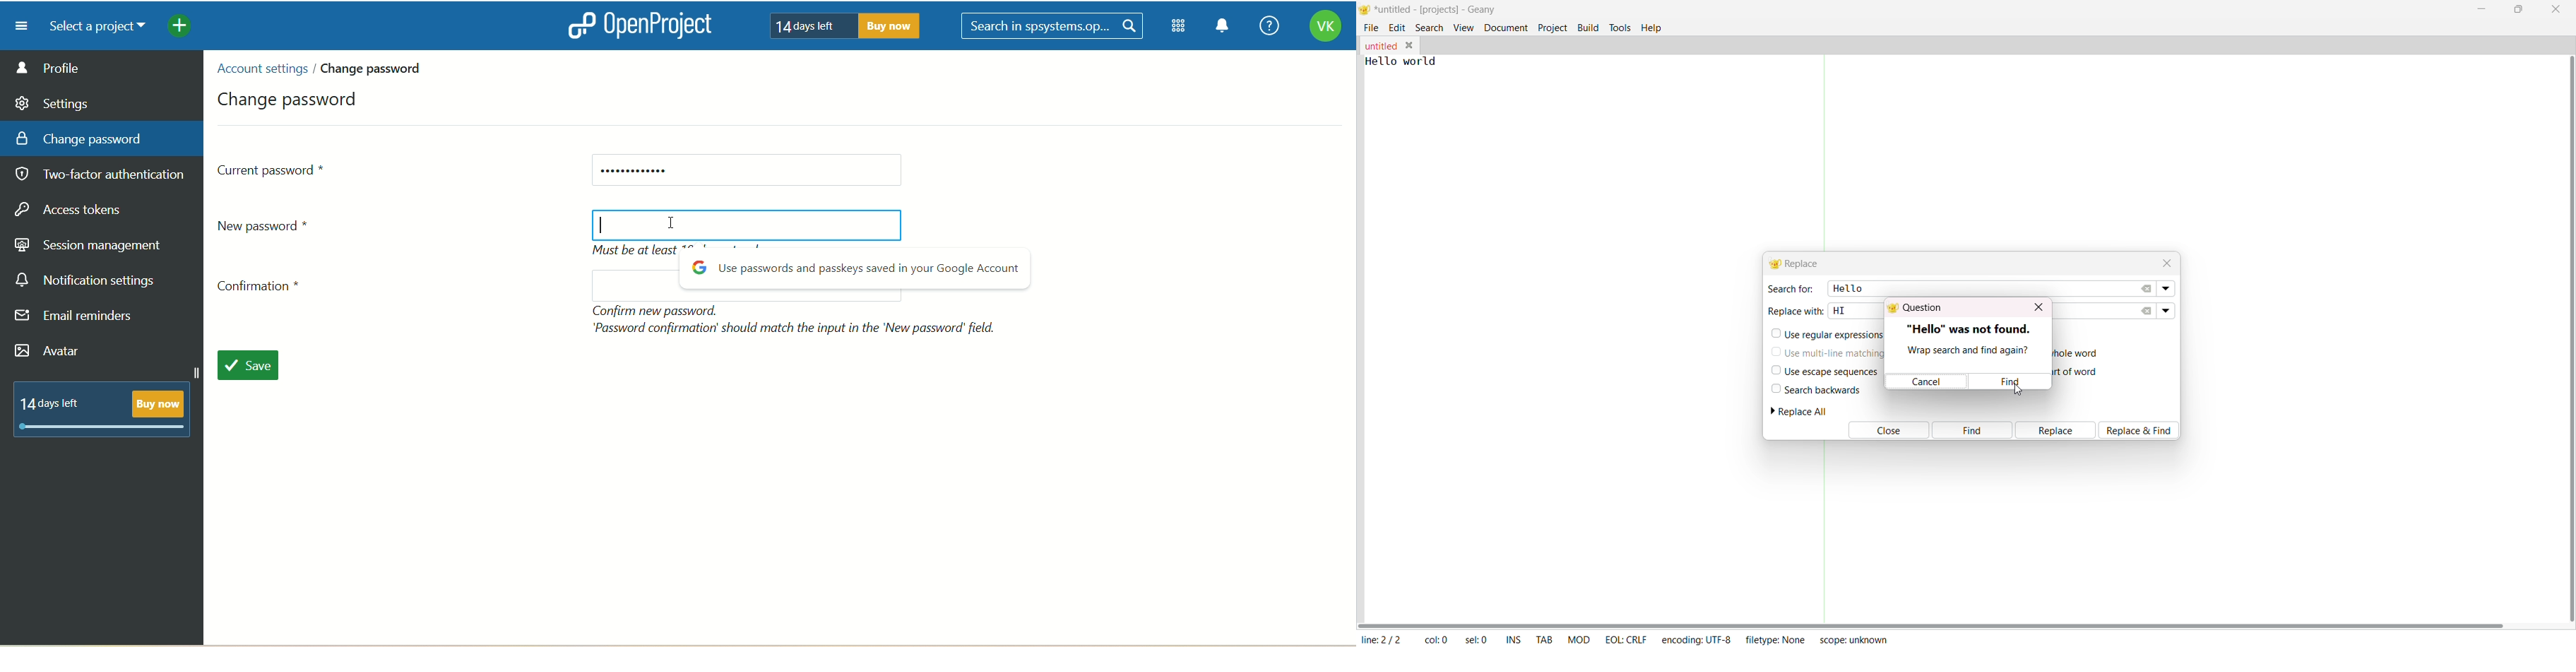 The width and height of the screenshot is (2576, 672). Describe the element at coordinates (1928, 382) in the screenshot. I see `cancel` at that location.